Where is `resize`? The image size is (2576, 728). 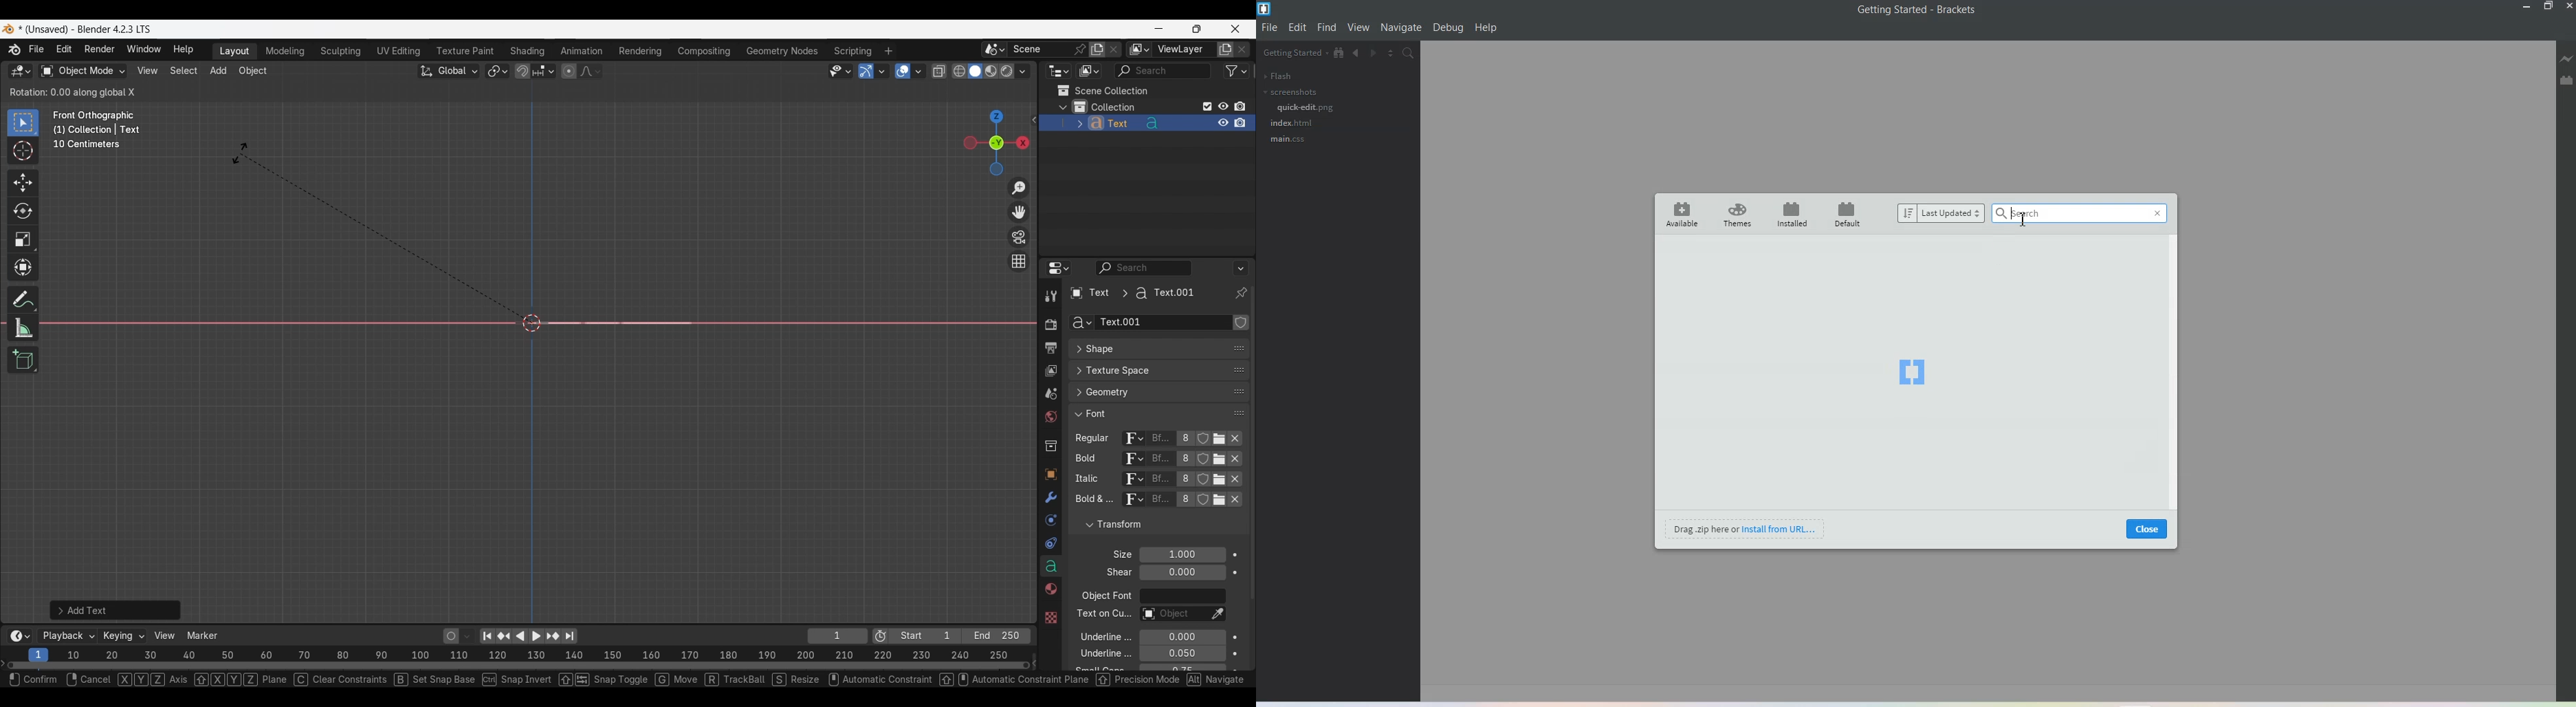 resize is located at coordinates (794, 682).